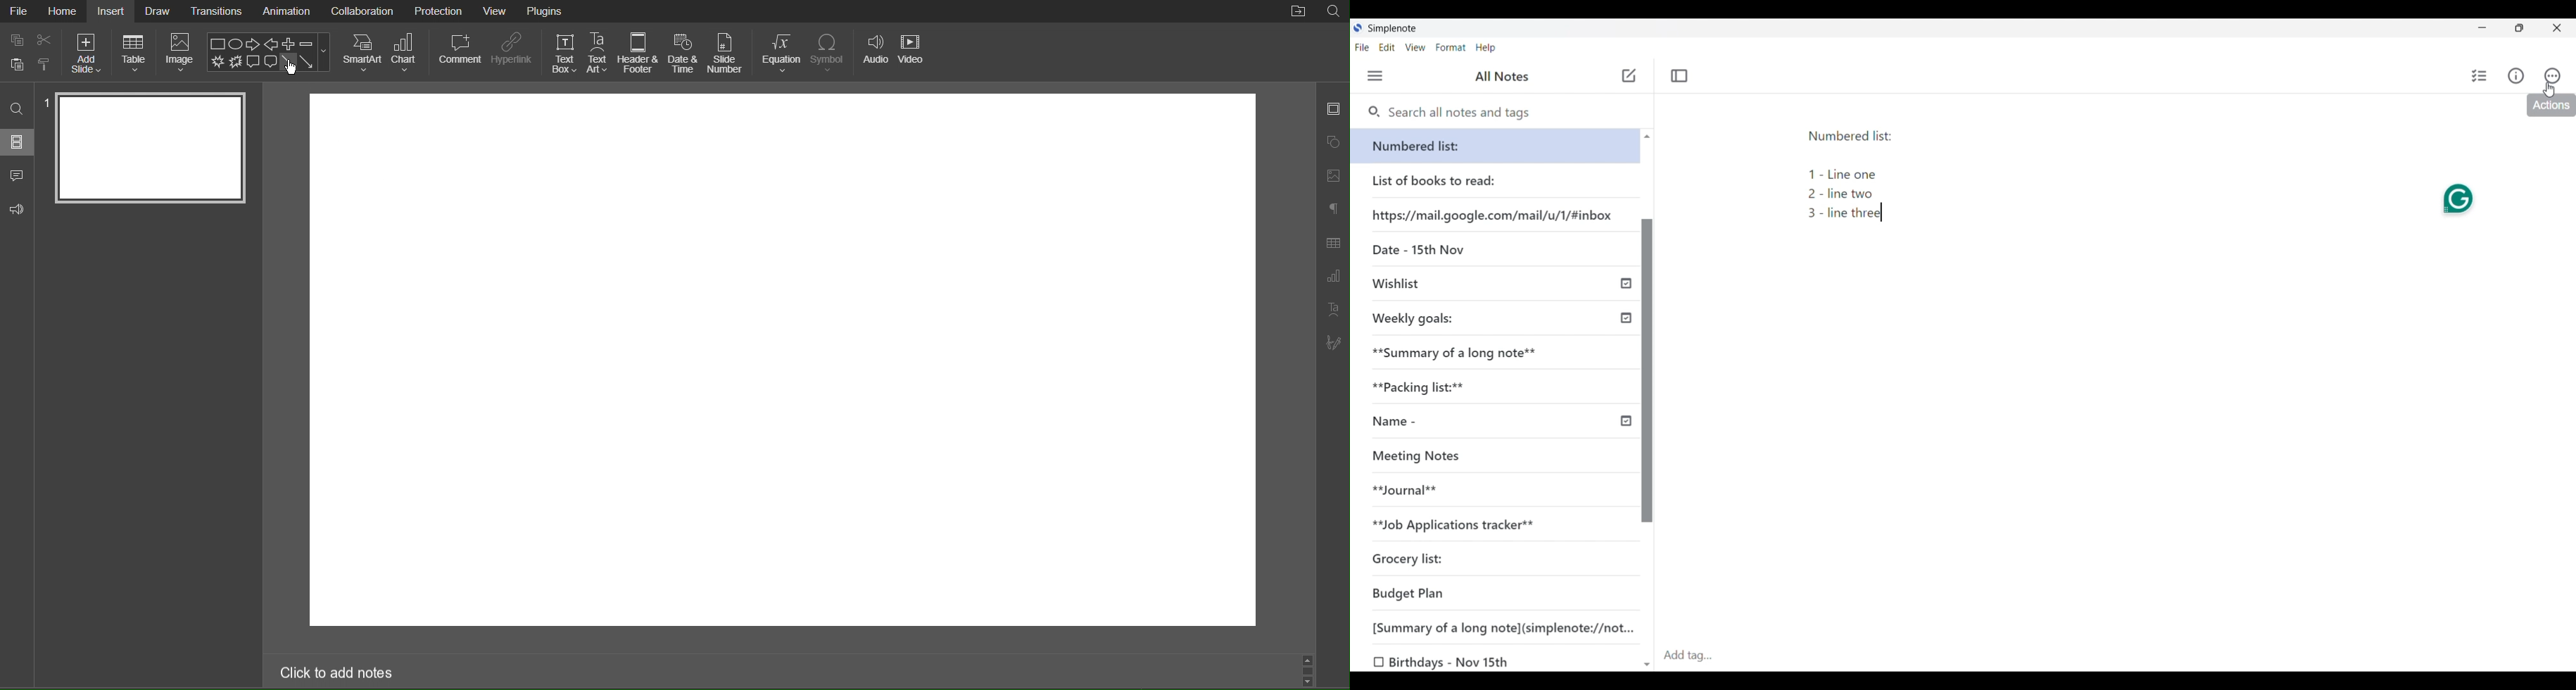 The height and width of the screenshot is (700, 2576). I want to click on SmartArt, so click(362, 52).